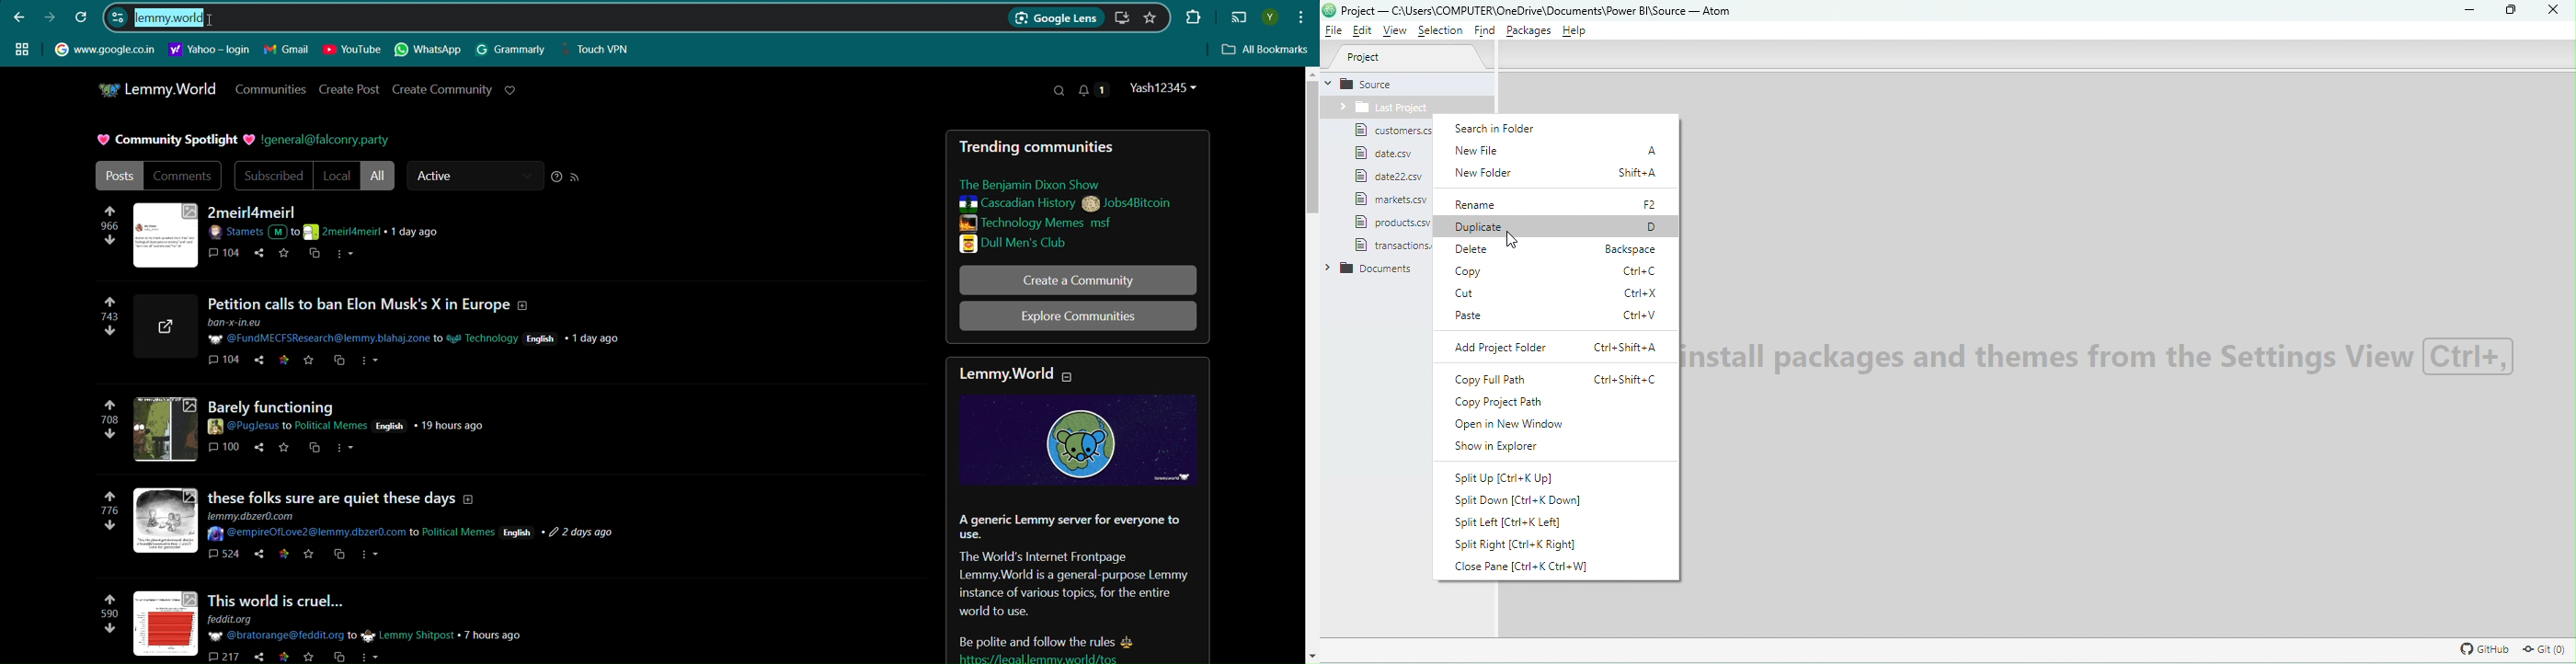 This screenshot has height=672, width=2576. I want to click on Grammarly, so click(511, 49).